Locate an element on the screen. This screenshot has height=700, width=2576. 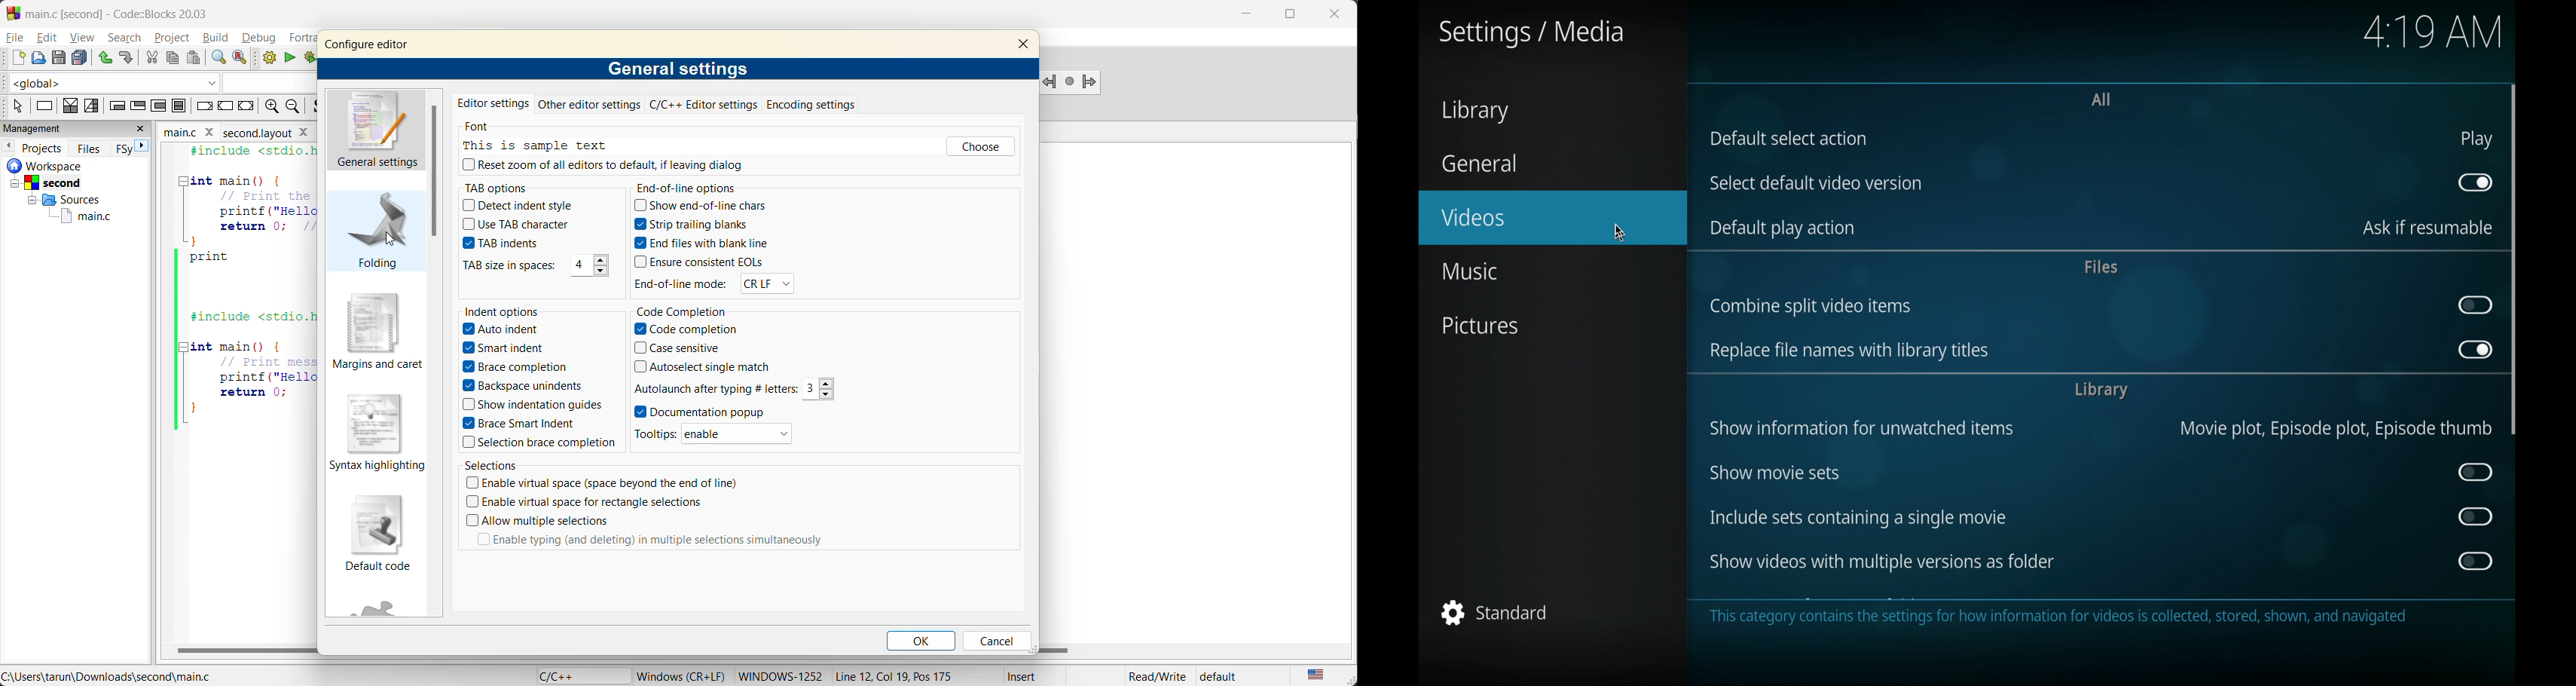
close is located at coordinates (143, 130).